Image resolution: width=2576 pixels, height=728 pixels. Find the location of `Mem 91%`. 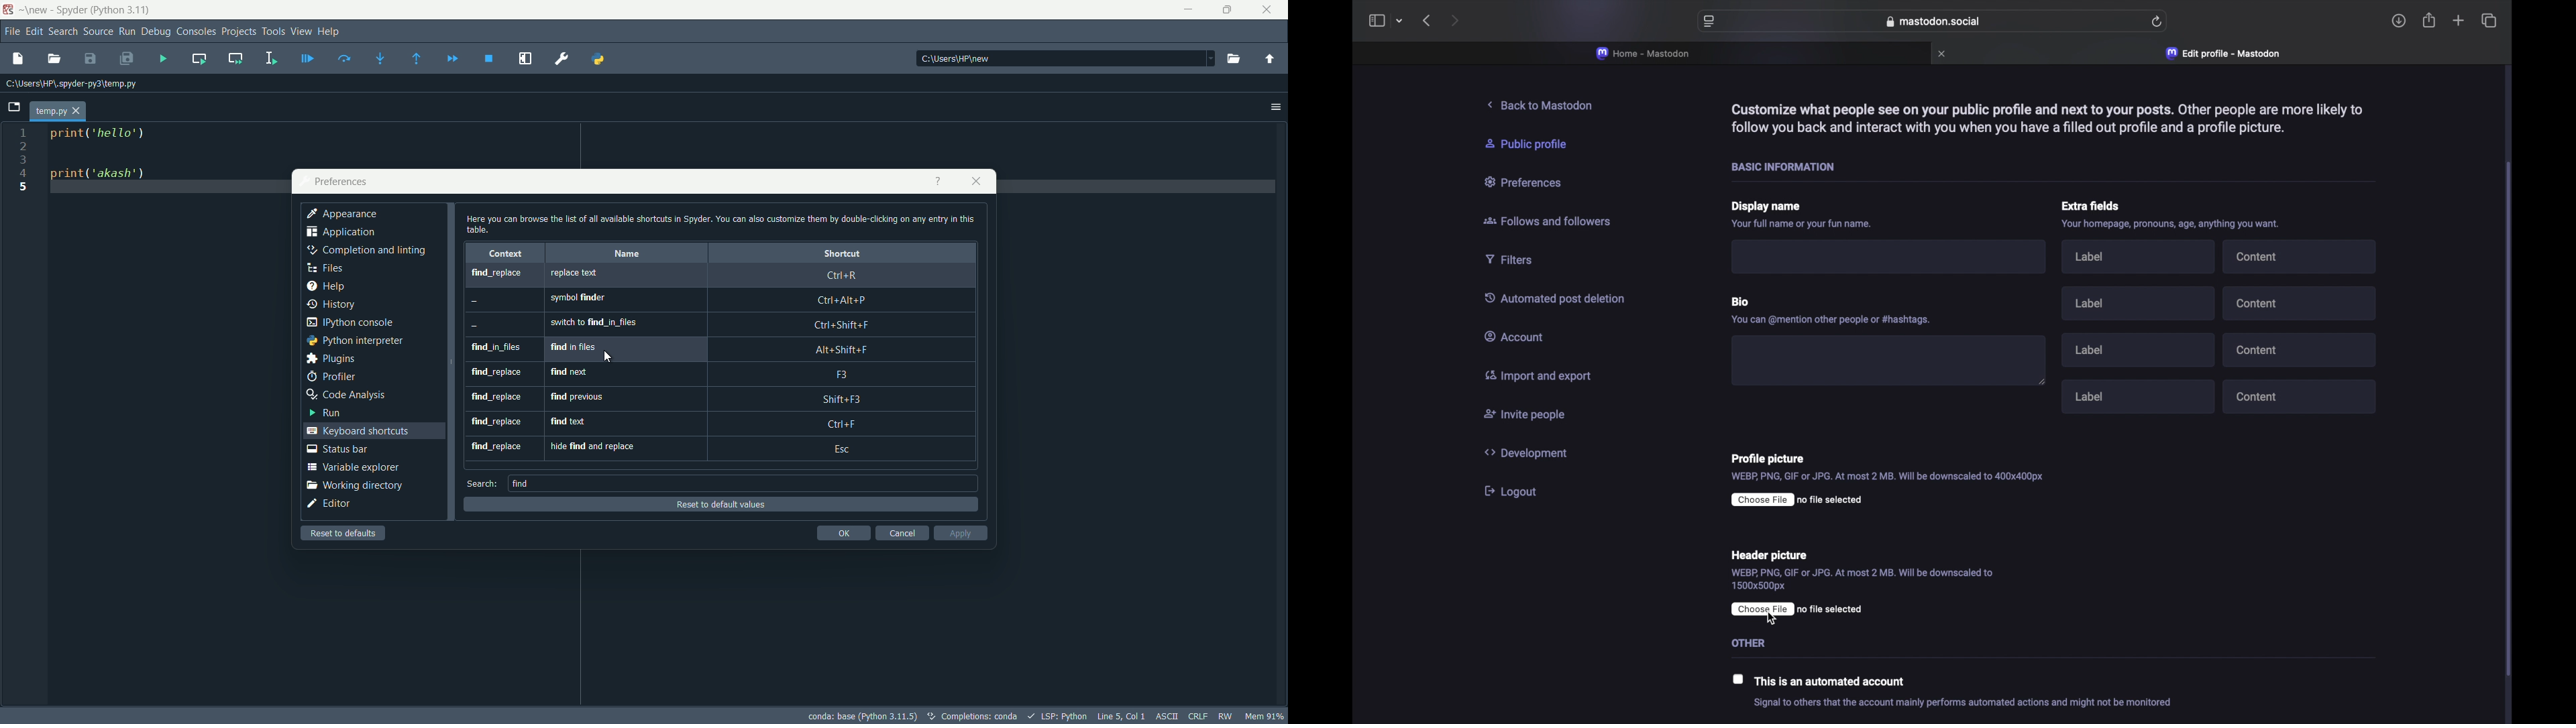

Mem 91% is located at coordinates (1265, 716).